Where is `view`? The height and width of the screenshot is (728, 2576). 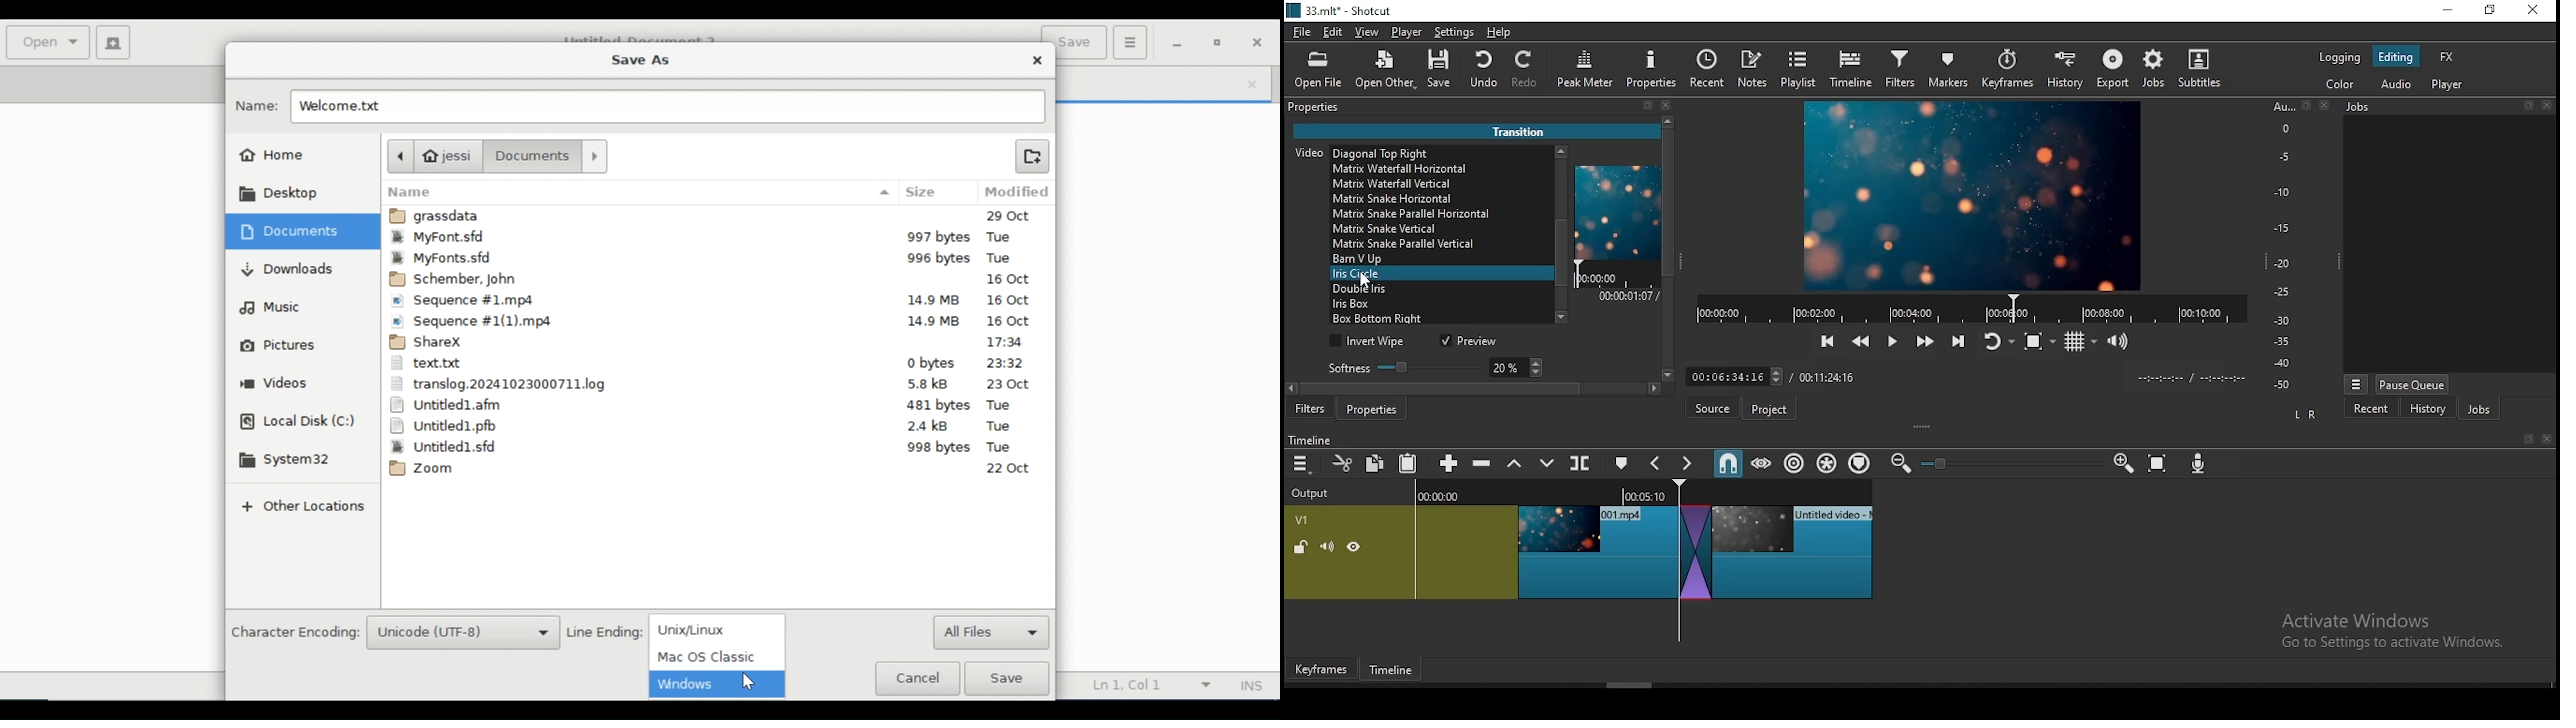 view is located at coordinates (1370, 34).